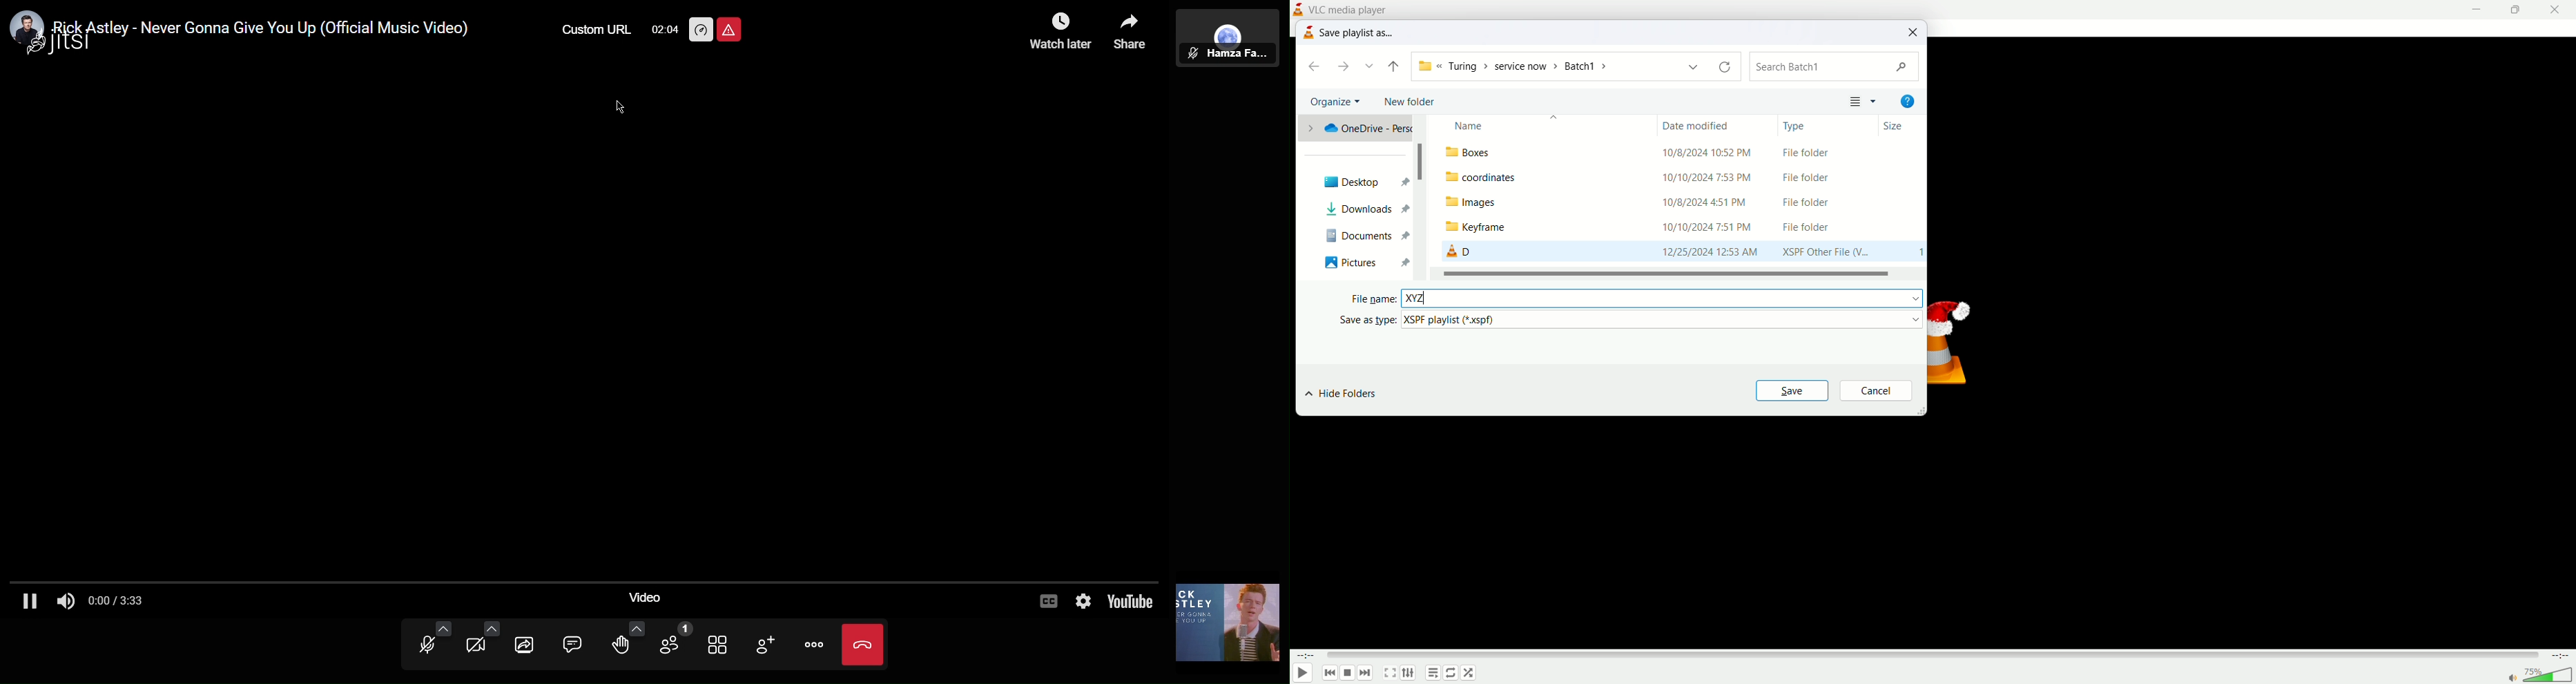 This screenshot has width=2576, height=700. I want to click on documents, so click(1350, 233).